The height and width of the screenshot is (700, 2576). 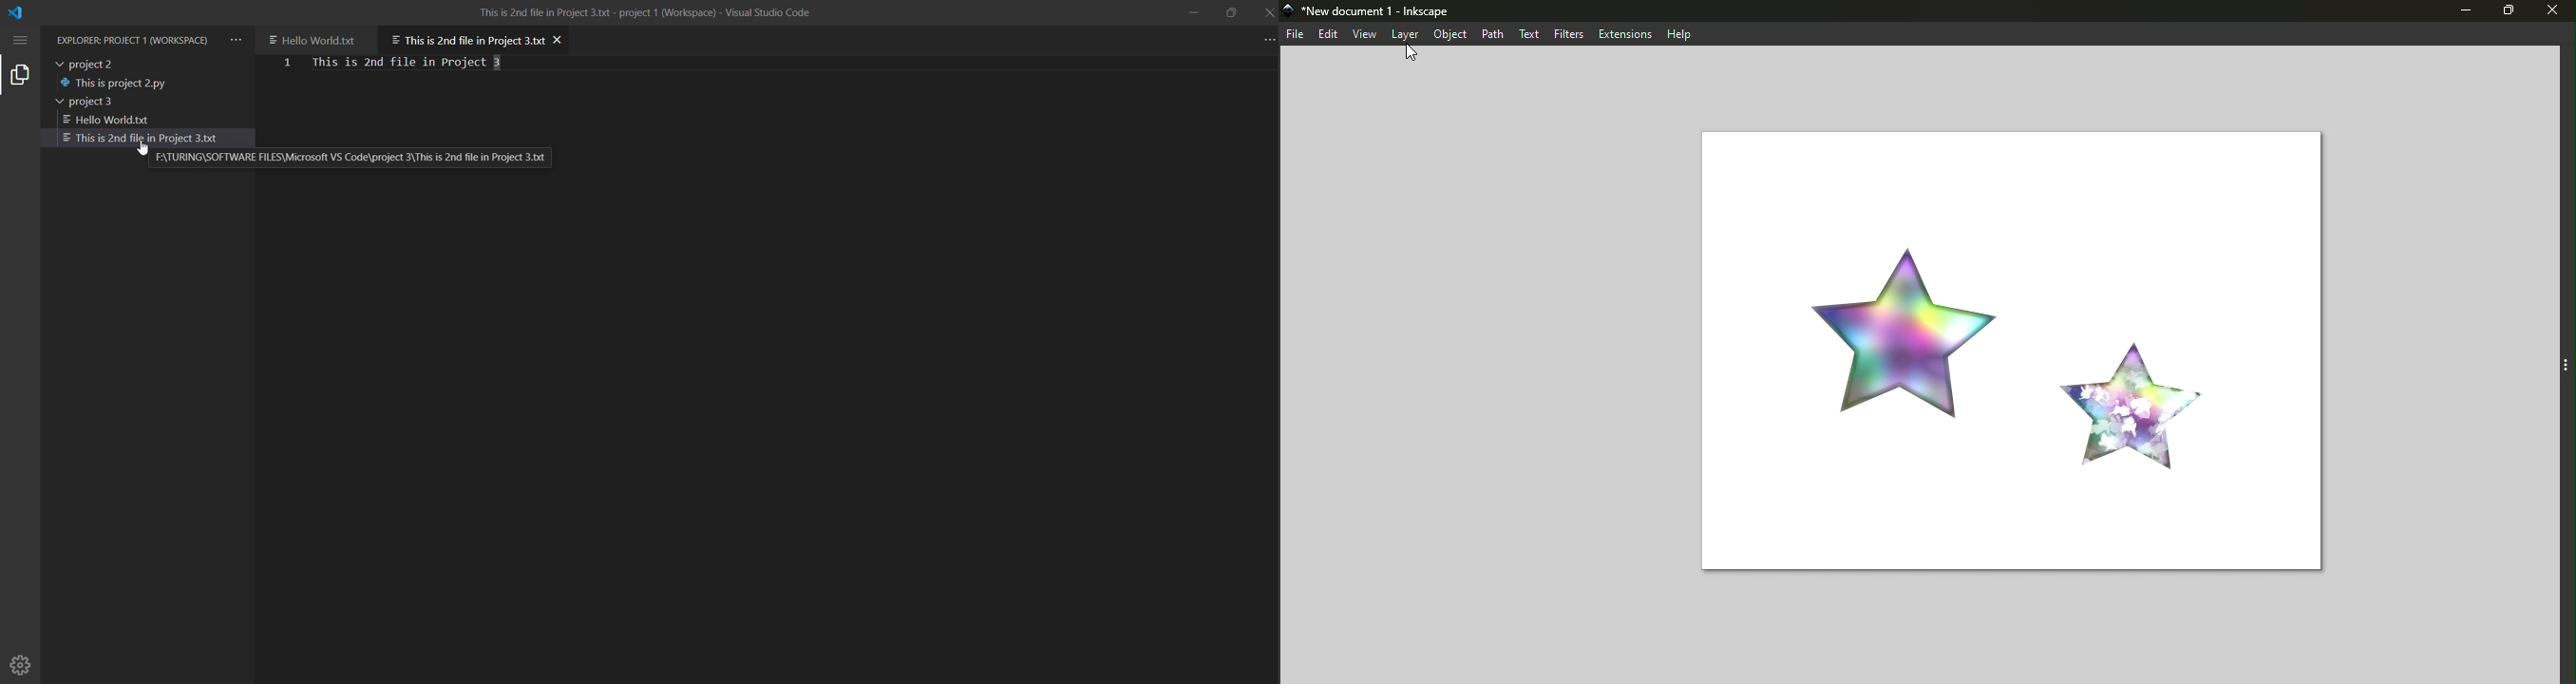 What do you see at coordinates (20, 74) in the screenshot?
I see `explorer tab` at bounding box center [20, 74].